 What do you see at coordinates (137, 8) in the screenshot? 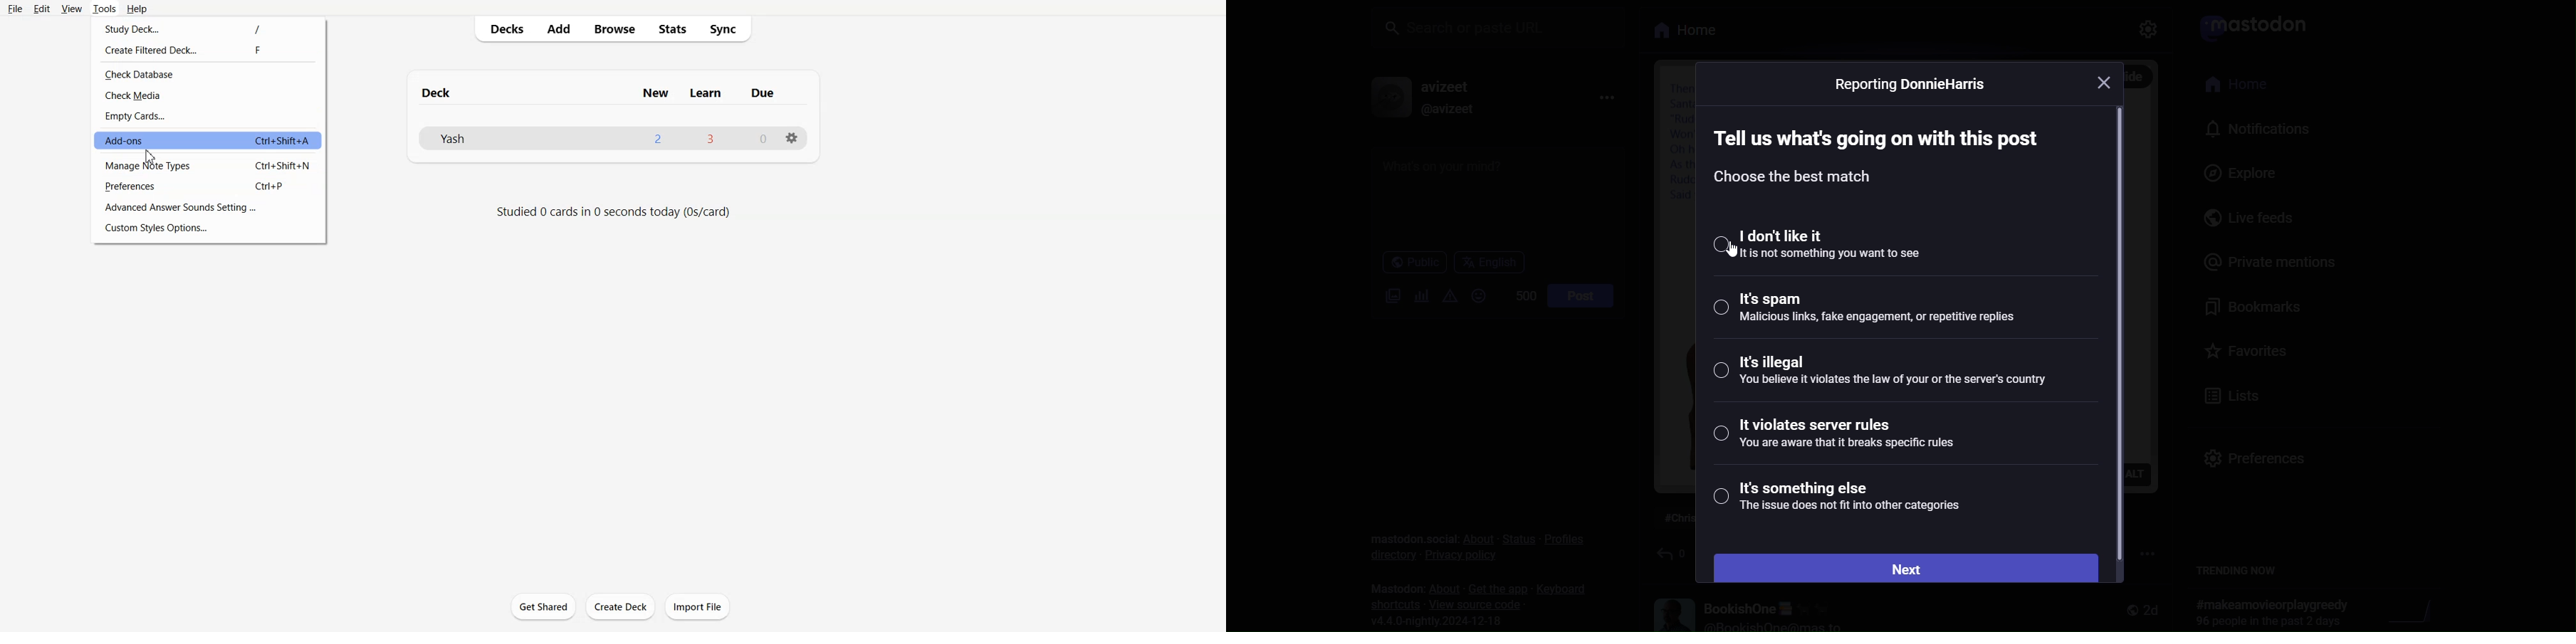
I see `Help` at bounding box center [137, 8].